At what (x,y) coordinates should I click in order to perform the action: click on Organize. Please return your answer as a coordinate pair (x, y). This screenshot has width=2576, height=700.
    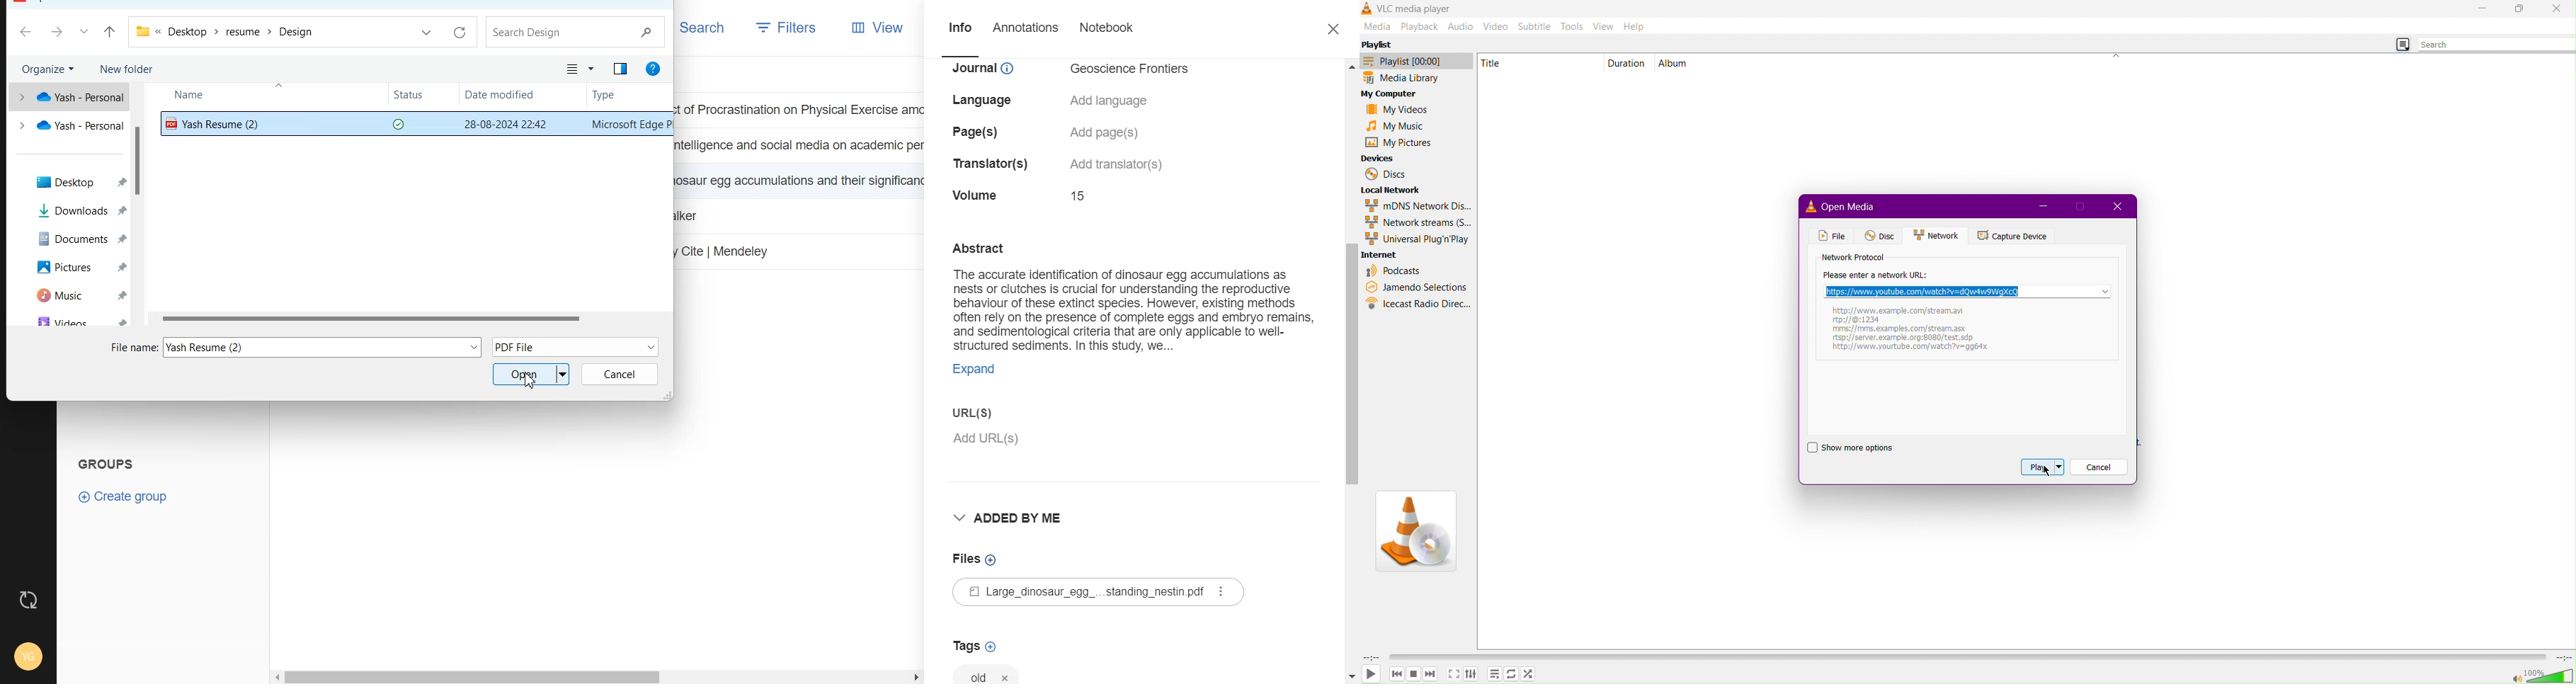
    Looking at the image, I should click on (50, 69).